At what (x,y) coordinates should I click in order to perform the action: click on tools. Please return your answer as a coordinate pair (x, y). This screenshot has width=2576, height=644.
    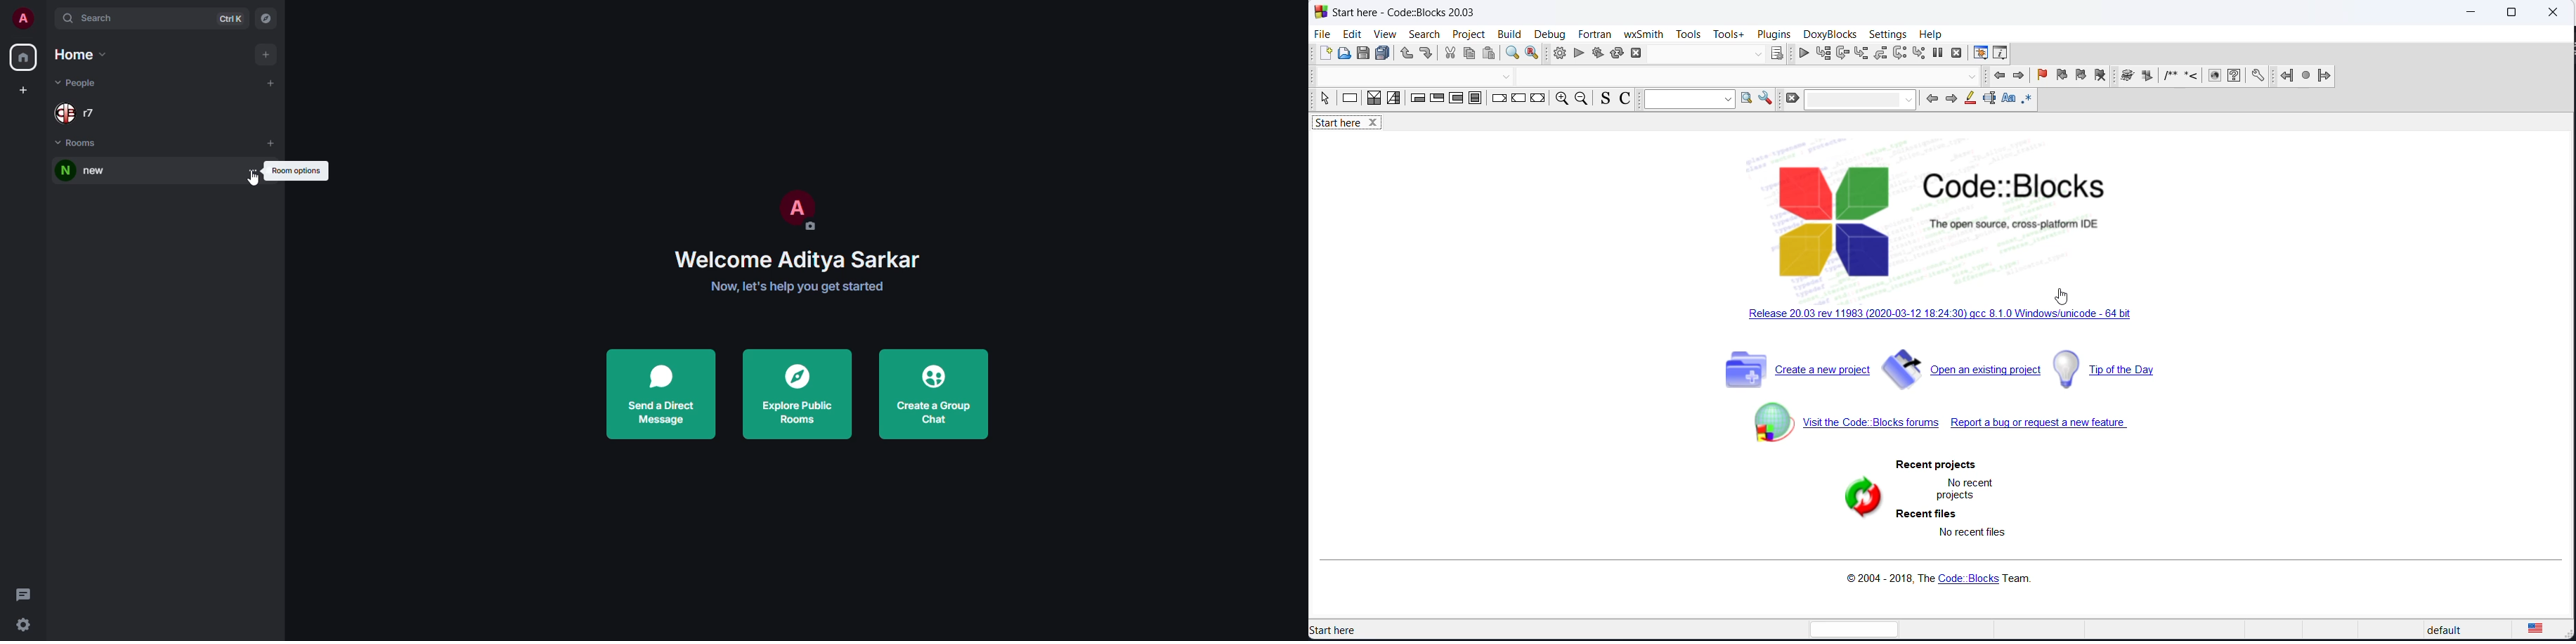
    Looking at the image, I should click on (1689, 34).